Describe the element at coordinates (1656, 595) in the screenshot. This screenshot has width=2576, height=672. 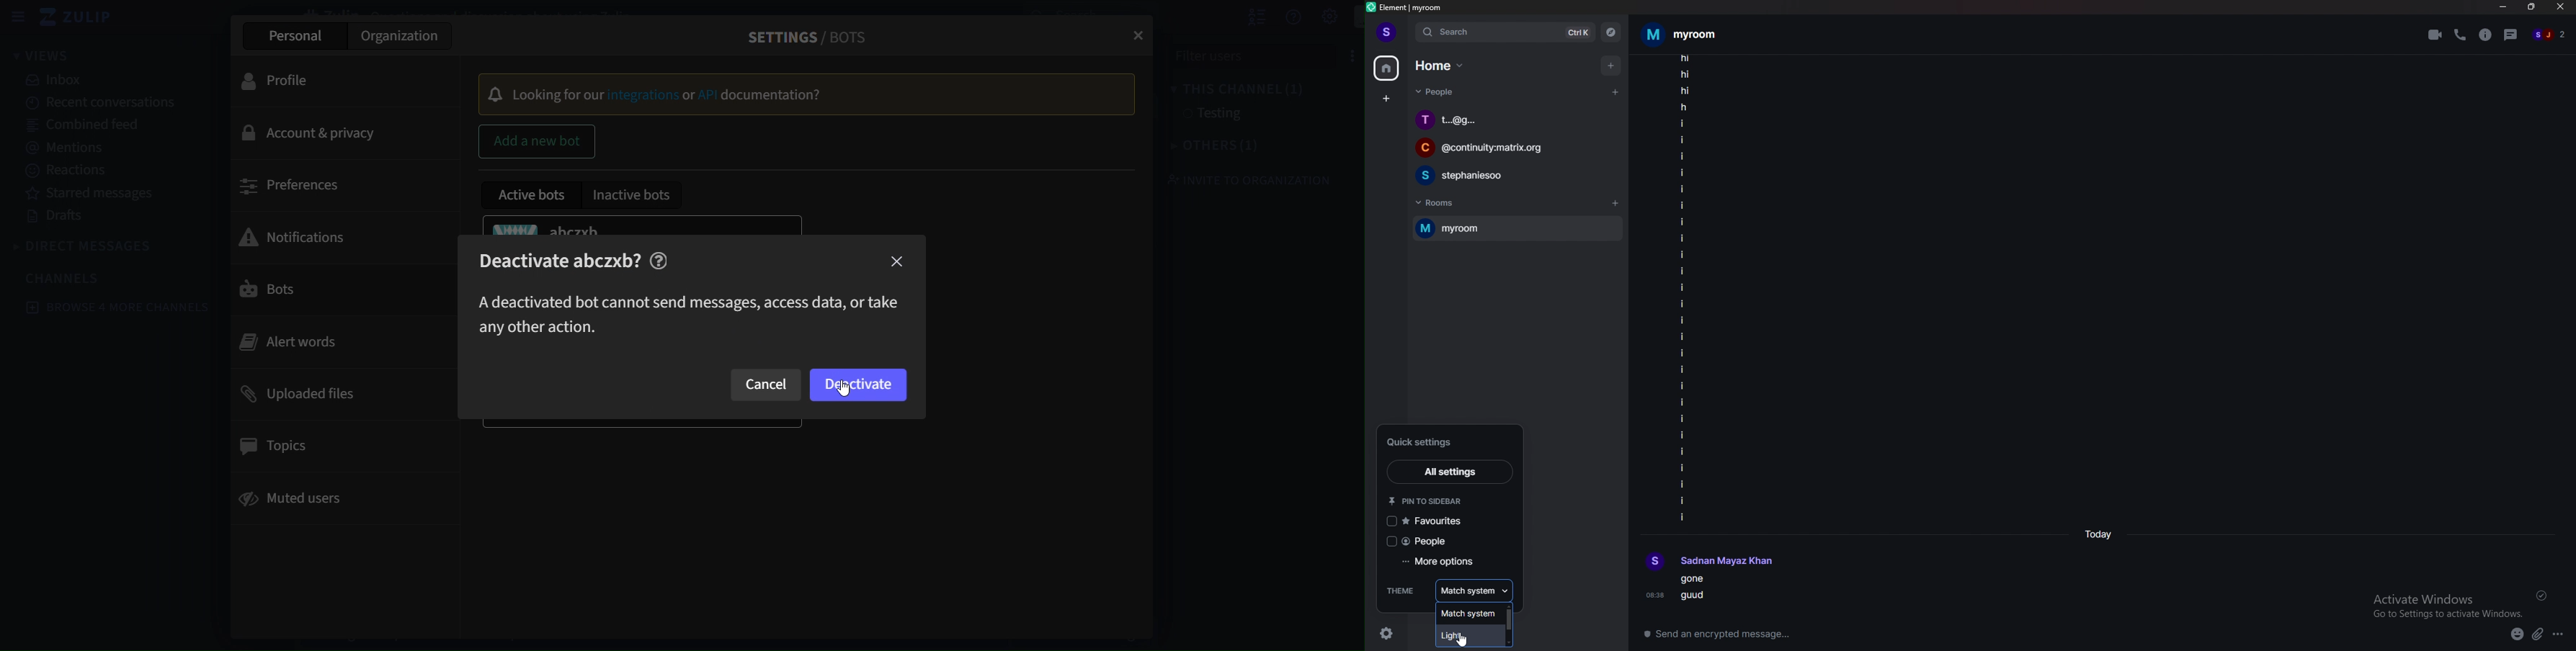
I see `08:38` at that location.